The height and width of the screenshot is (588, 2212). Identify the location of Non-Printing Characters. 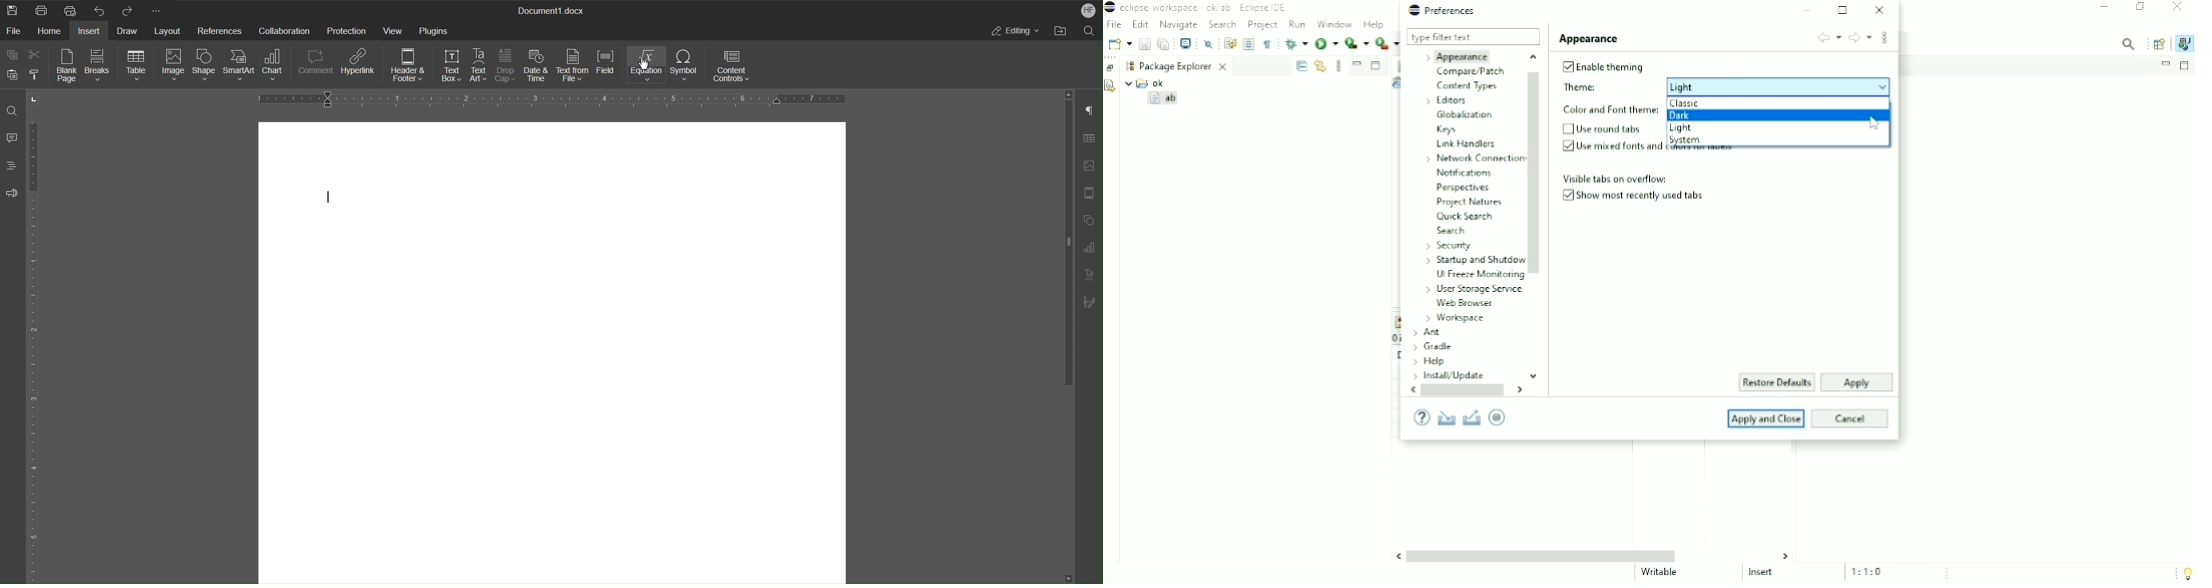
(1089, 111).